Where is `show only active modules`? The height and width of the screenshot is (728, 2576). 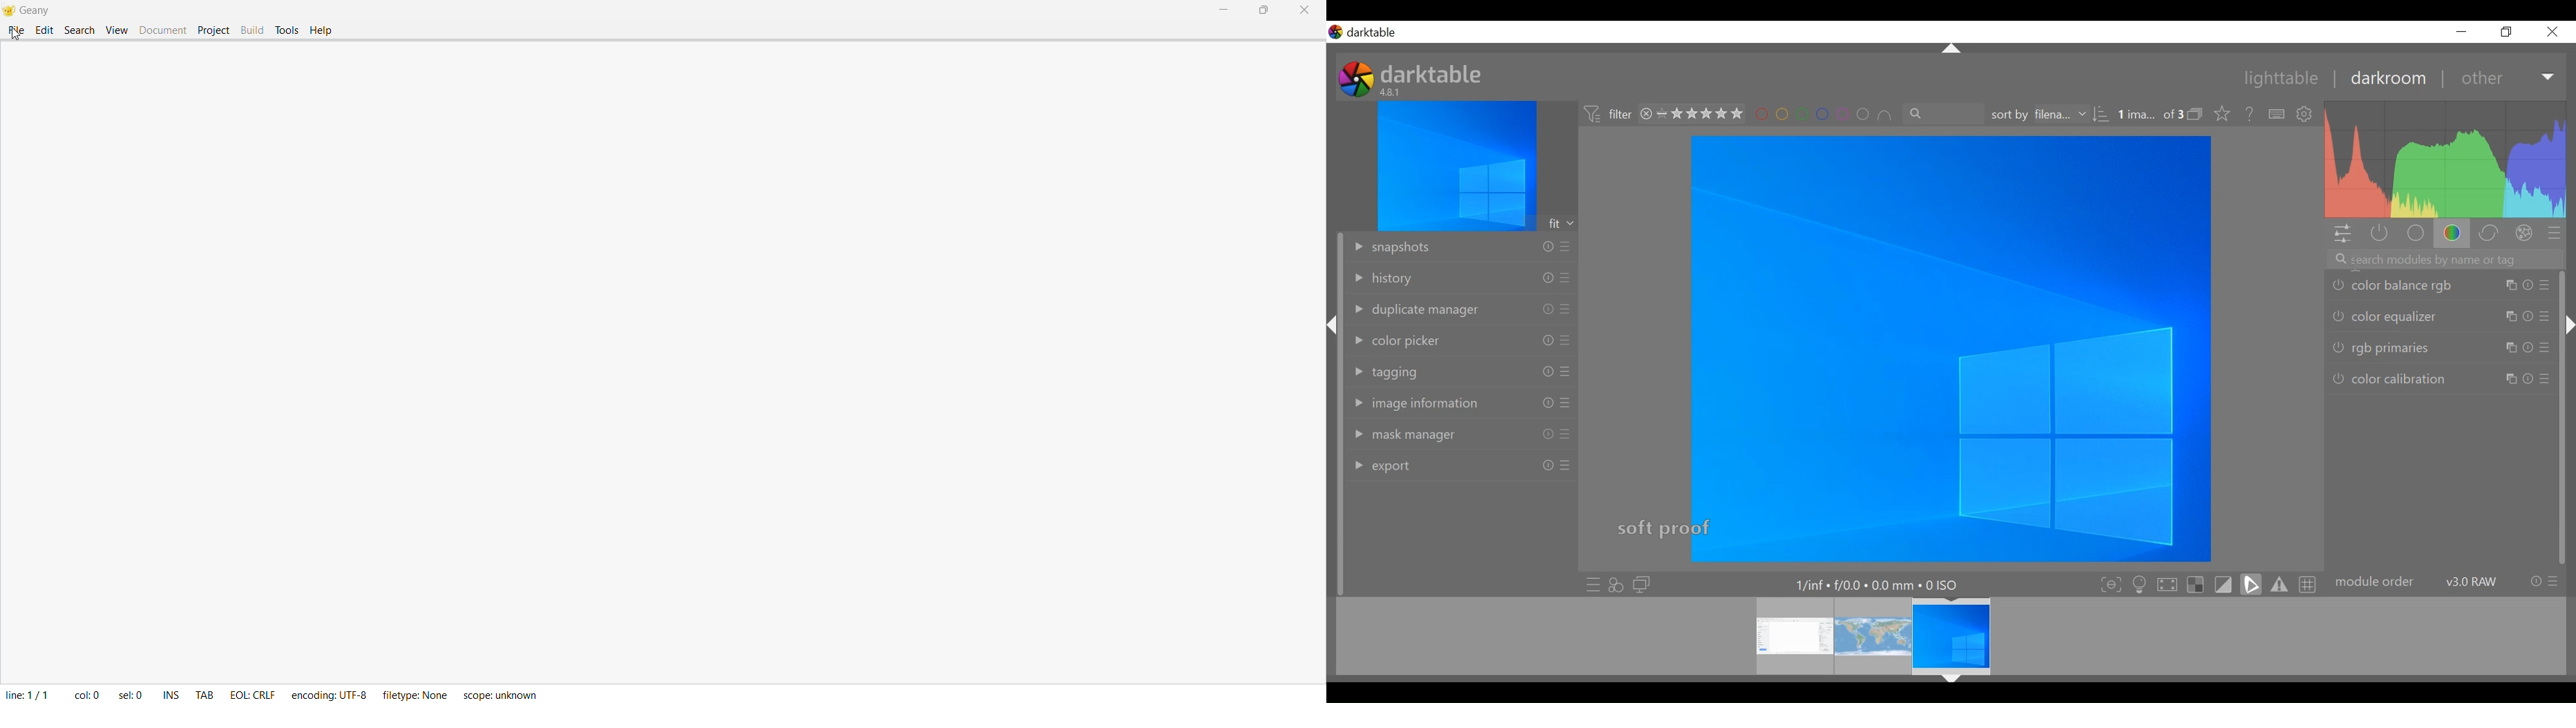
show only active modules is located at coordinates (2382, 235).